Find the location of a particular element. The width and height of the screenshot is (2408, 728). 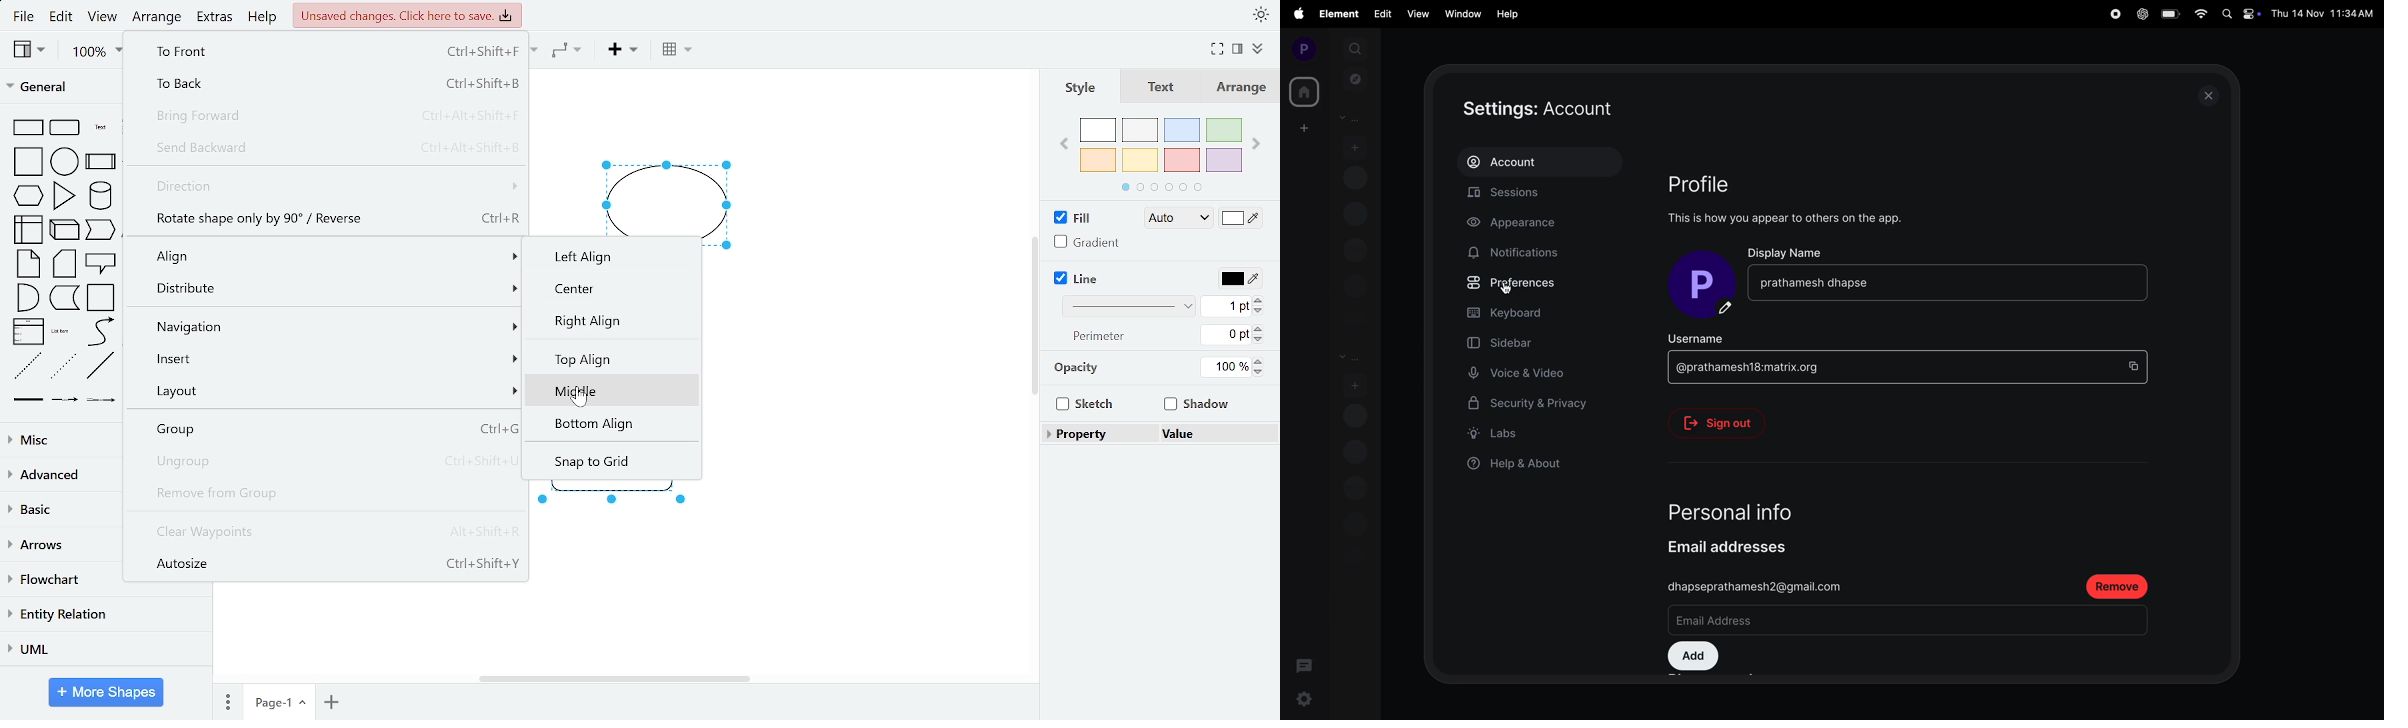

copy is located at coordinates (2133, 367).